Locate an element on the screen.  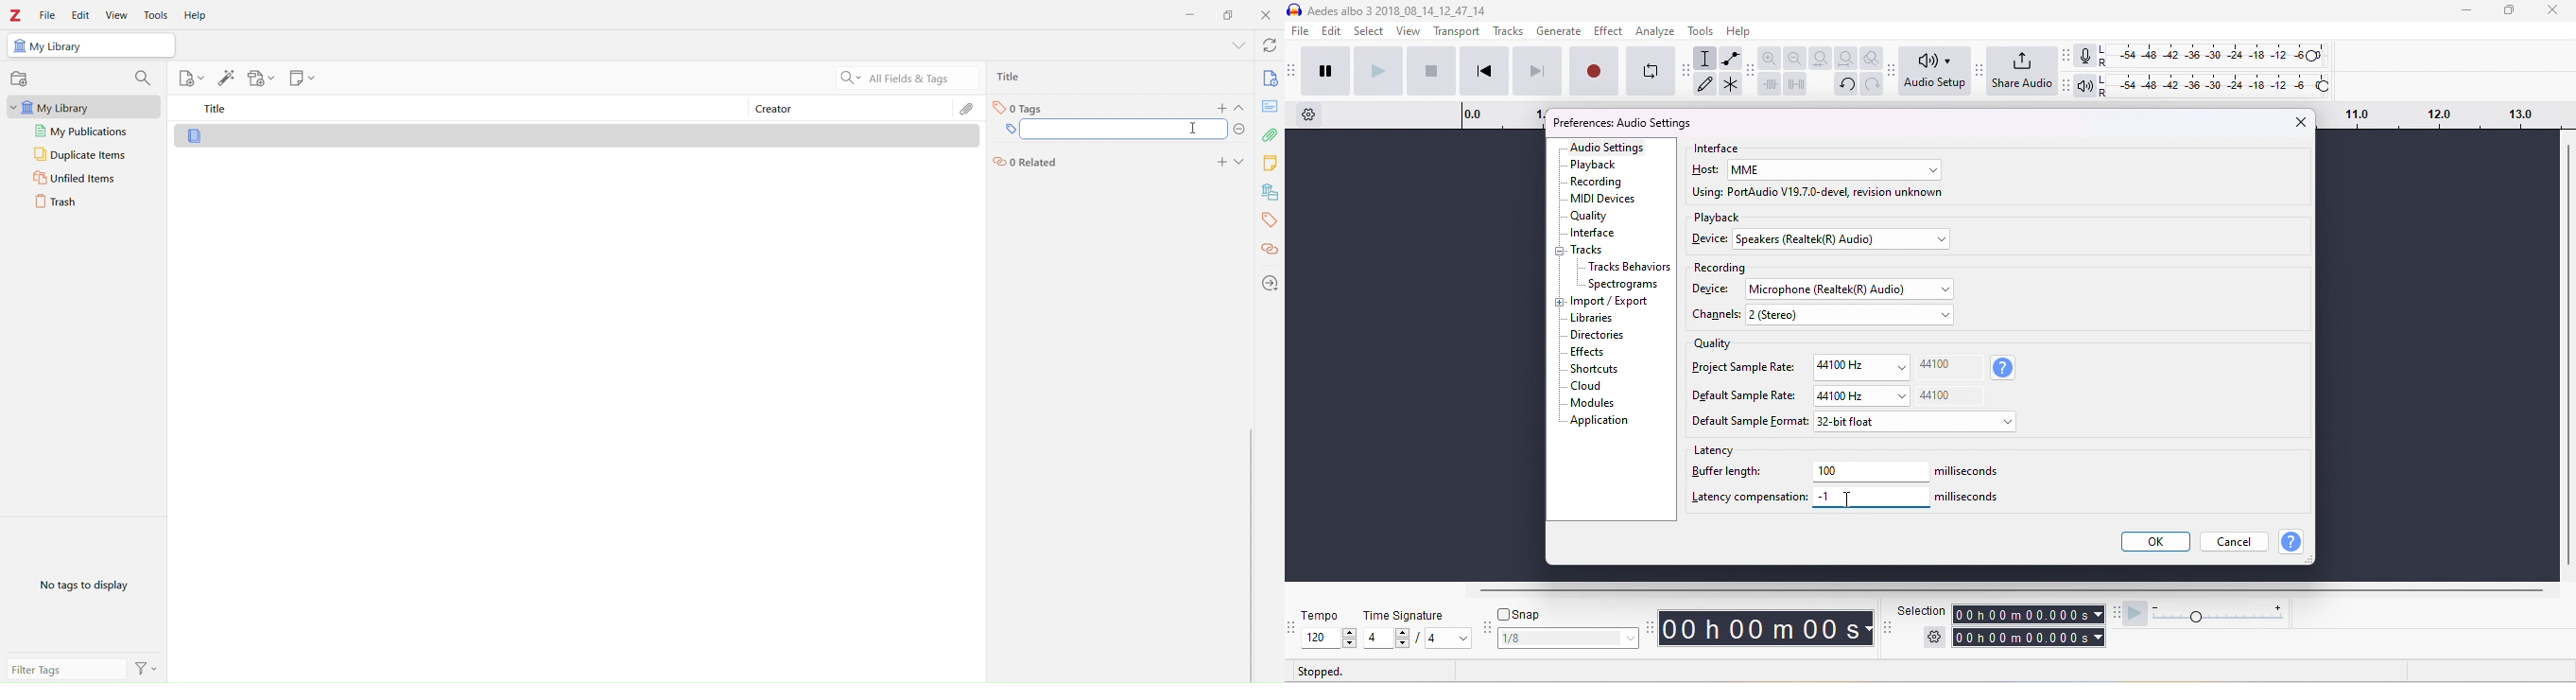
R is located at coordinates (2106, 93).